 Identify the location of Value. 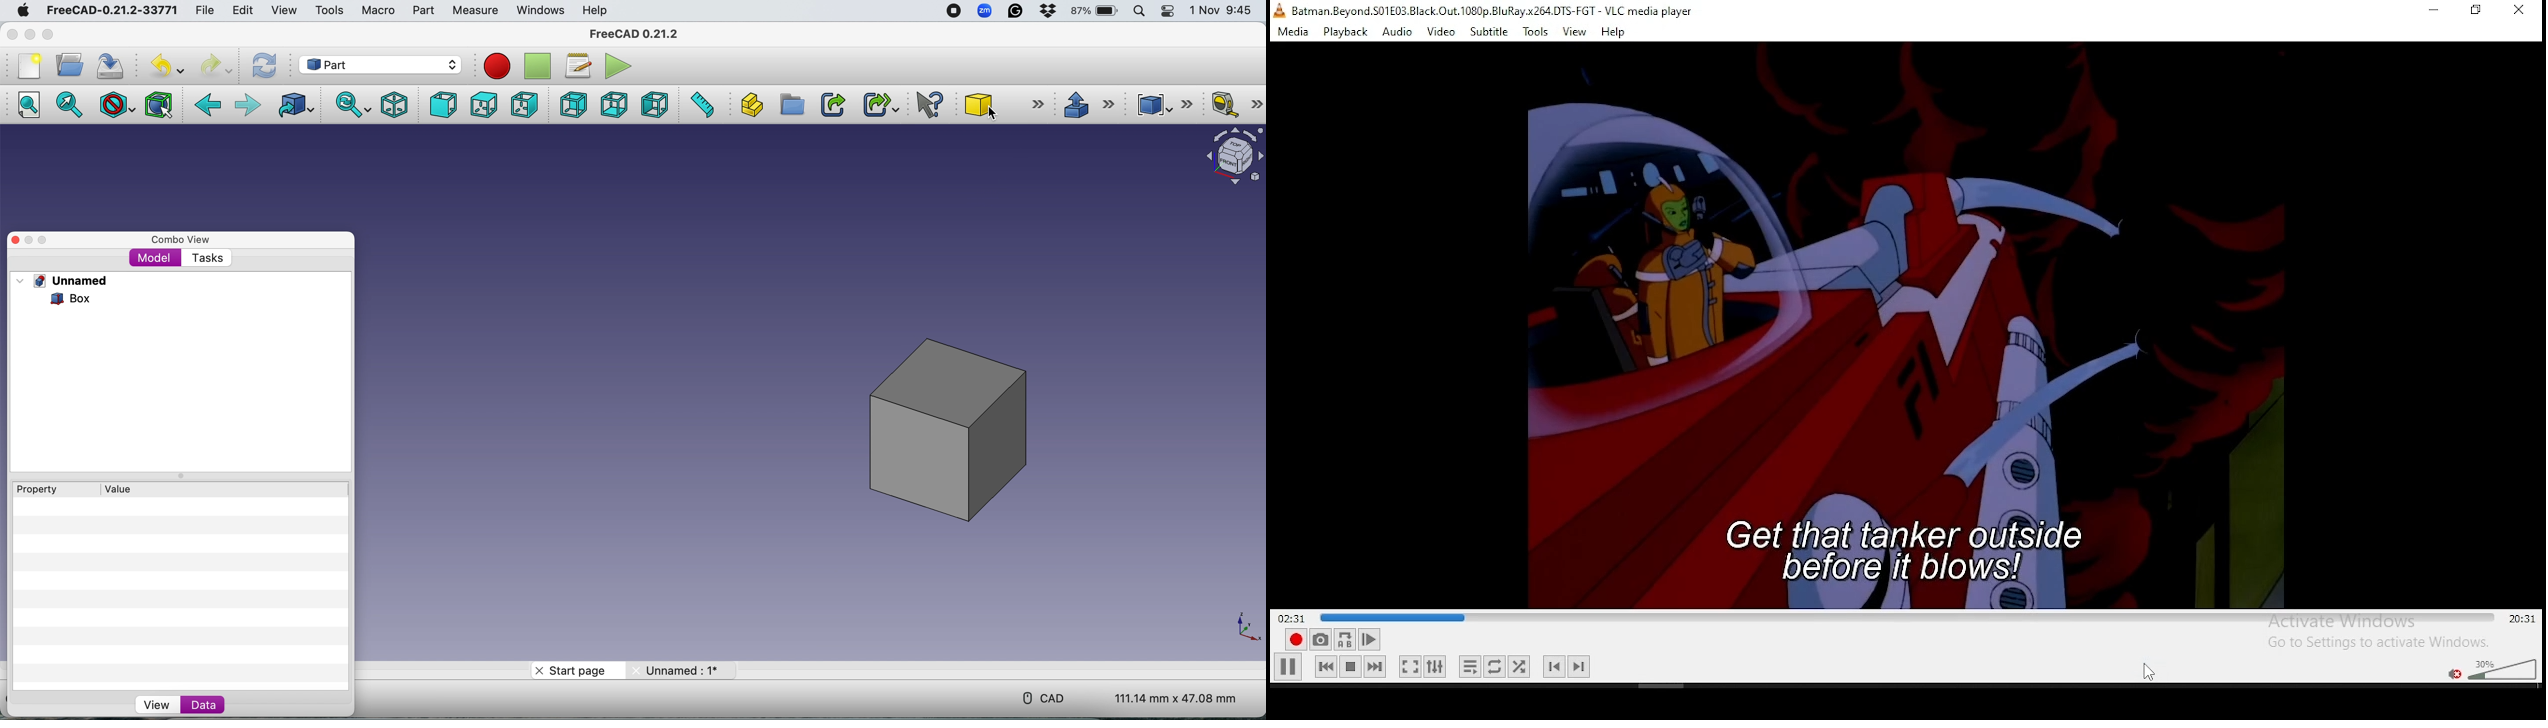
(121, 488).